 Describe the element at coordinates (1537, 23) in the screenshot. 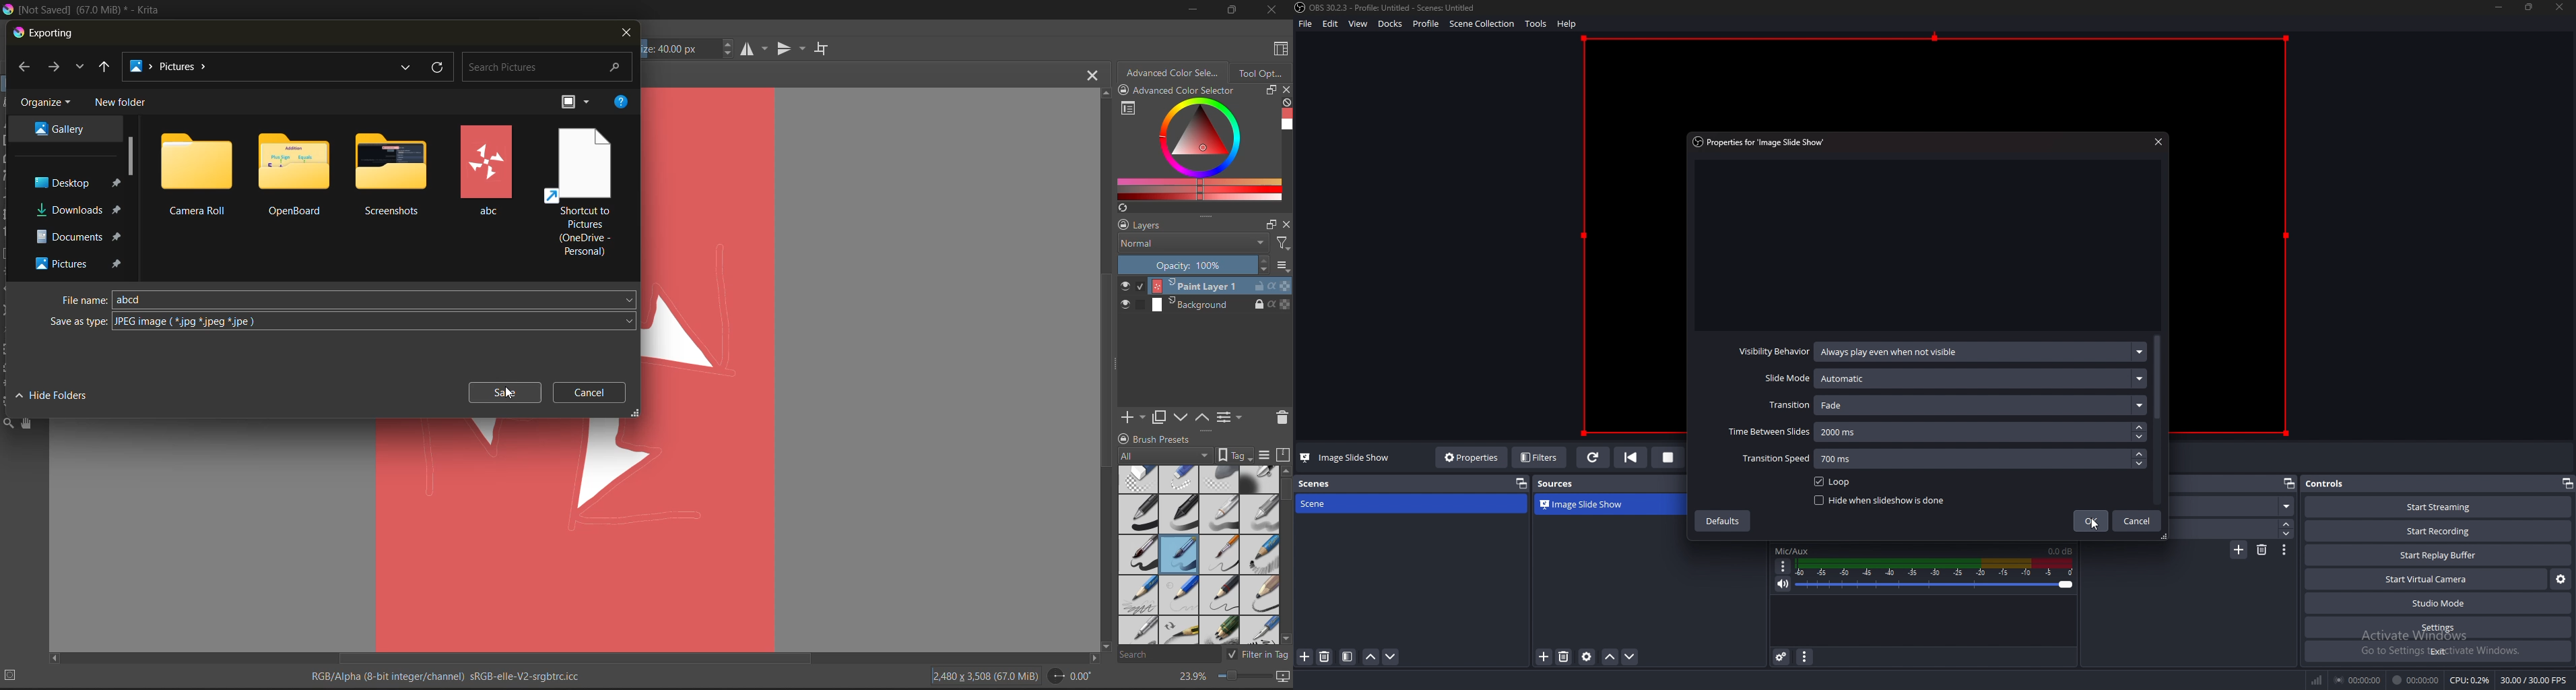

I see `tools` at that location.